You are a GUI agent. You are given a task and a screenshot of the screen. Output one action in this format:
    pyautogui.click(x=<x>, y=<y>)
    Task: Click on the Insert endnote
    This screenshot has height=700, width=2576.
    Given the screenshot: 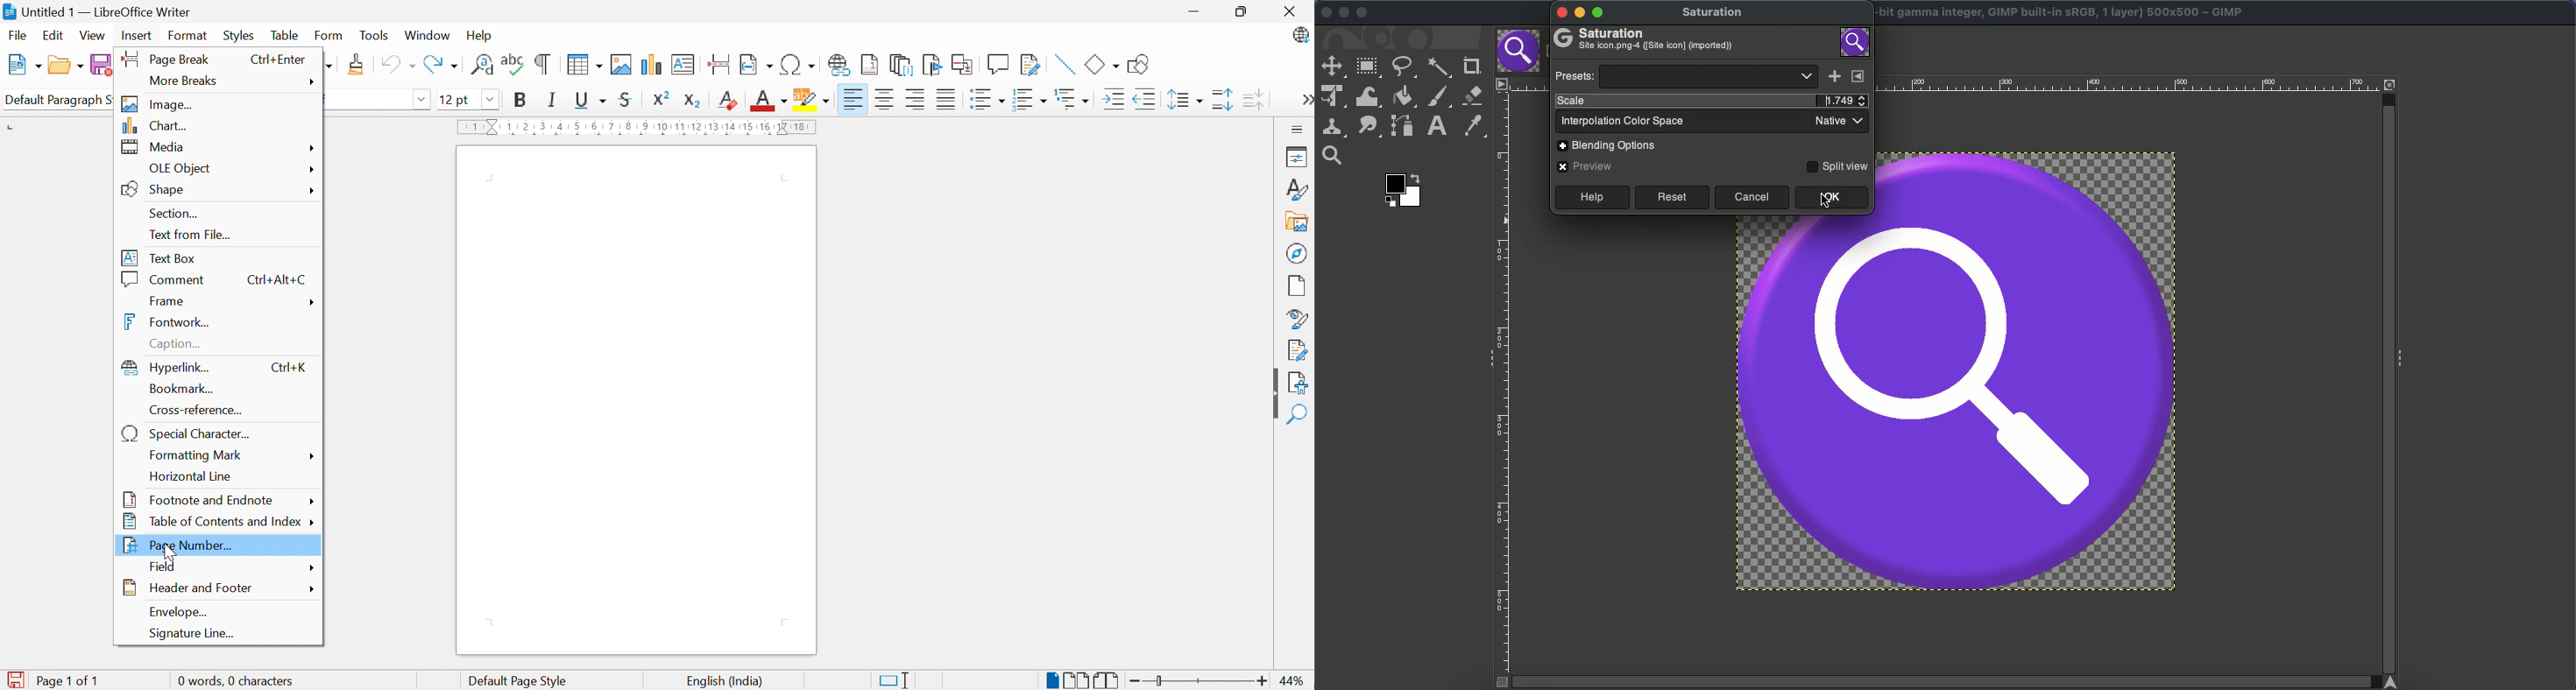 What is the action you would take?
    pyautogui.click(x=902, y=66)
    